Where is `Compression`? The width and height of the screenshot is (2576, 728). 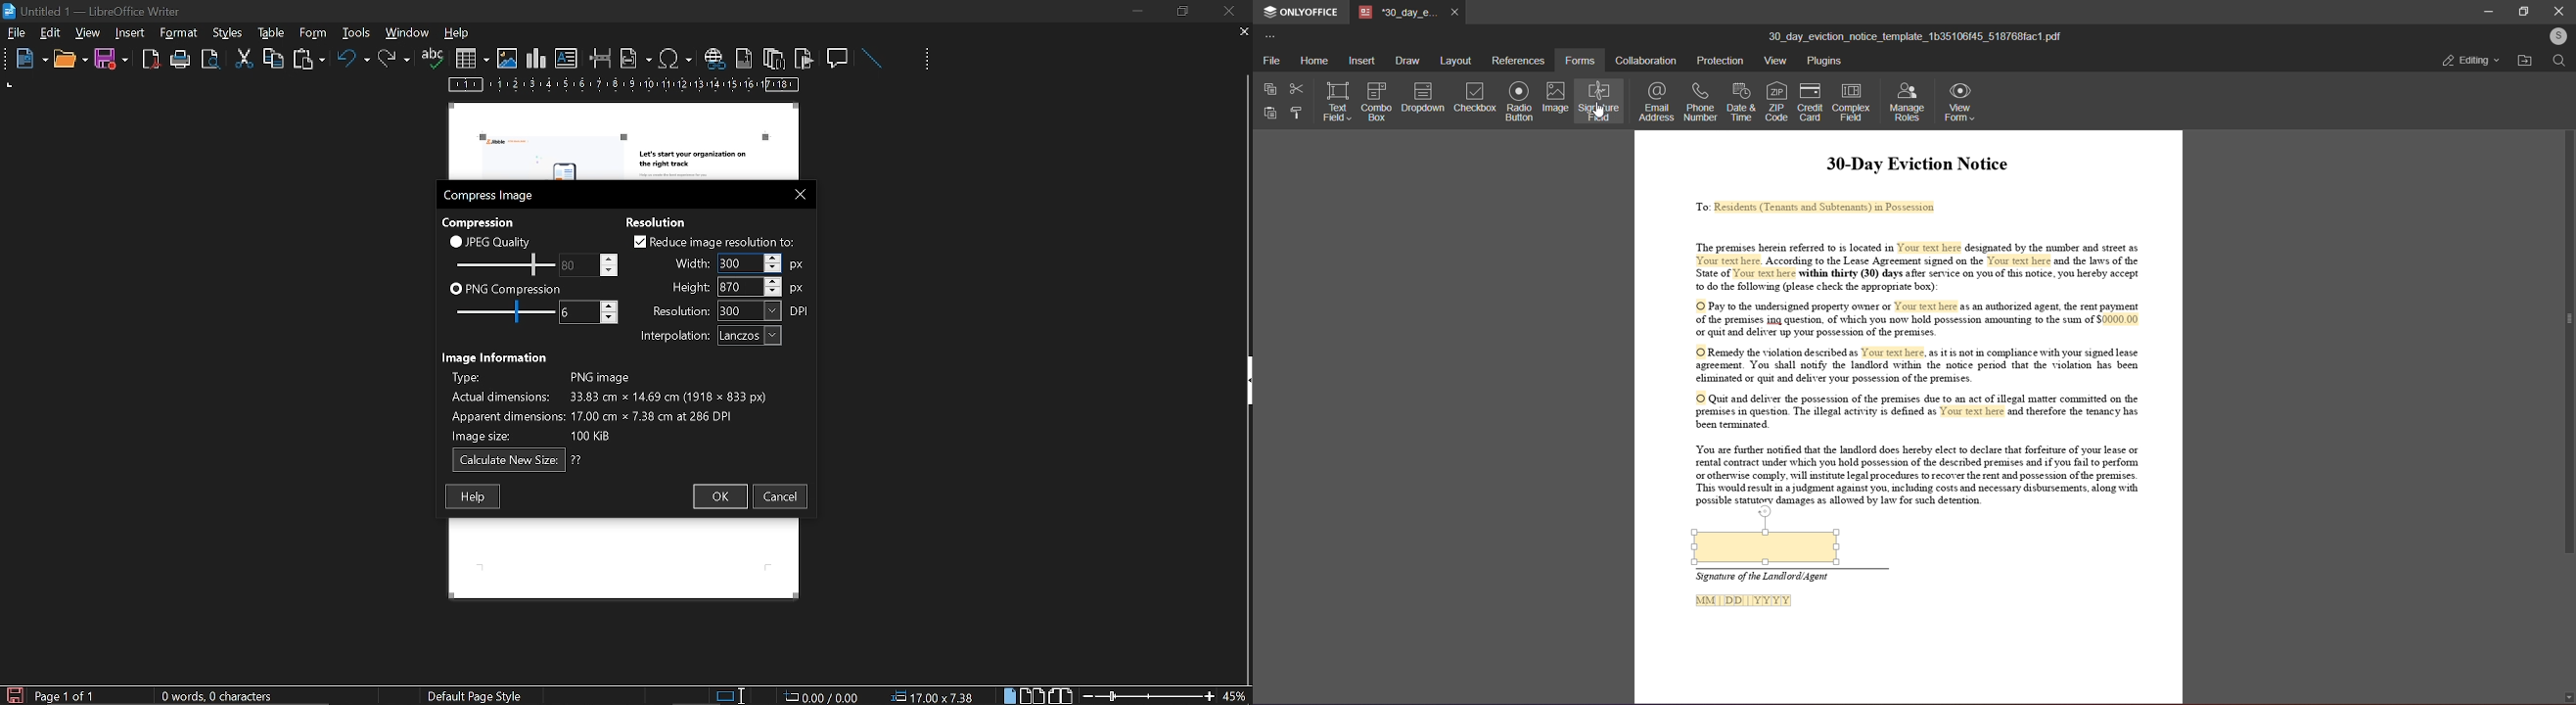 Compression is located at coordinates (481, 221).